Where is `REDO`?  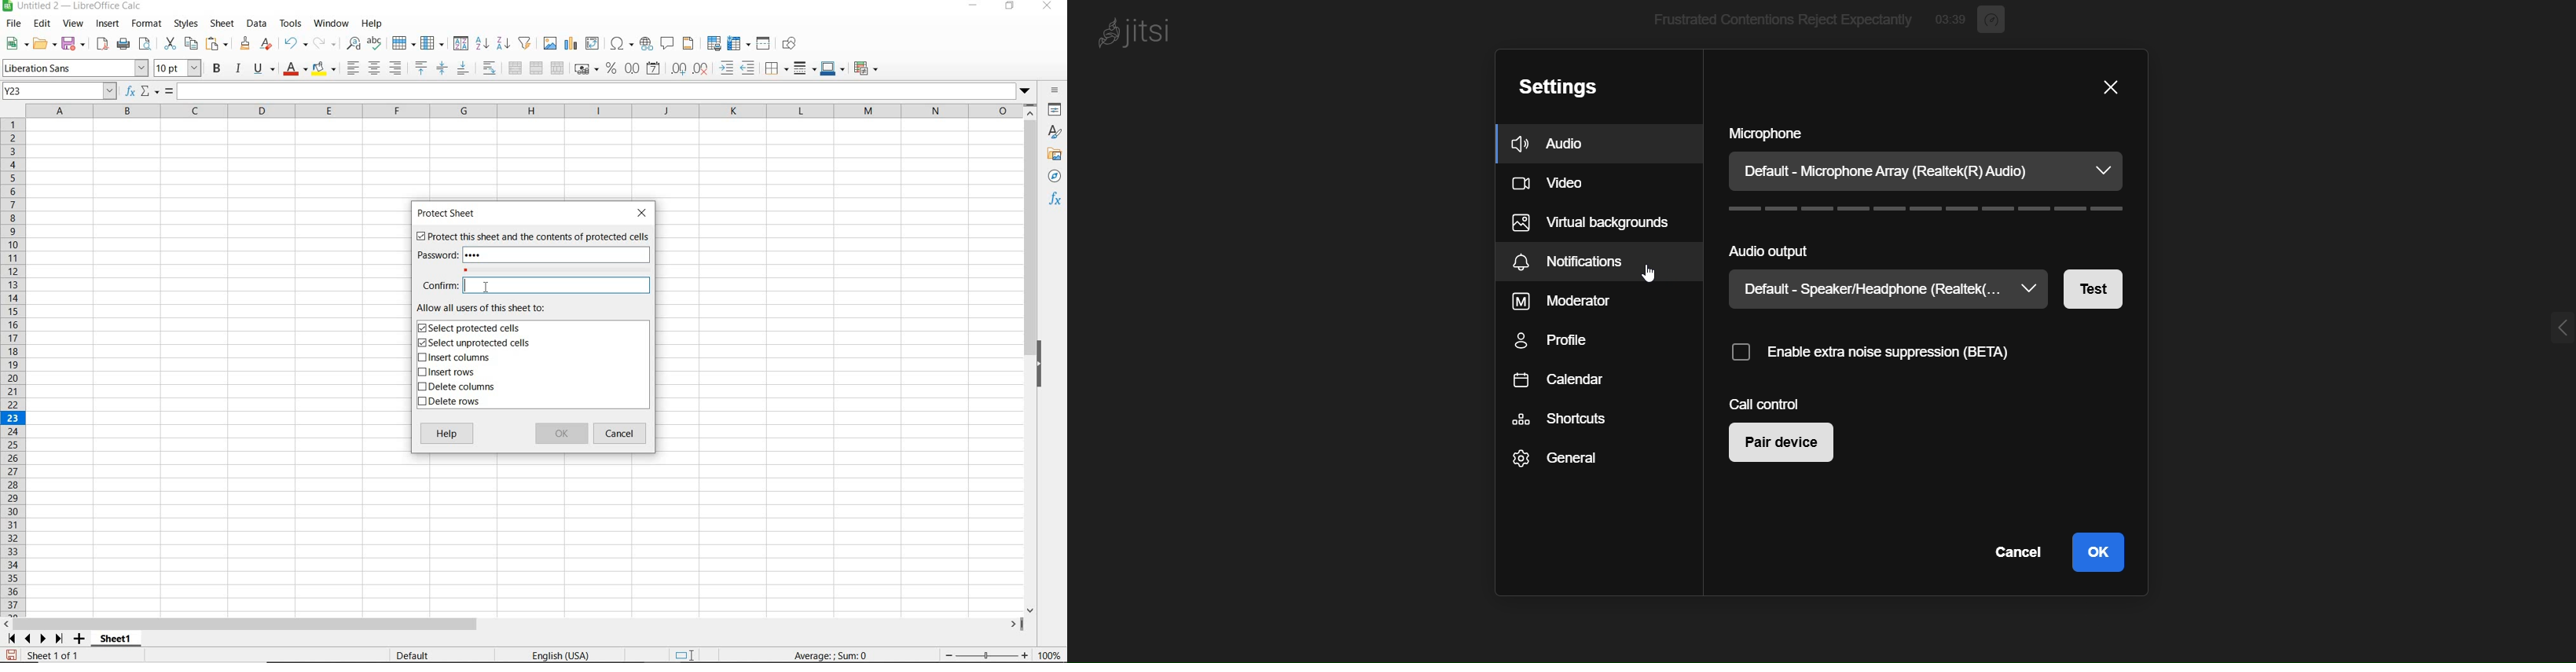
REDO is located at coordinates (323, 42).